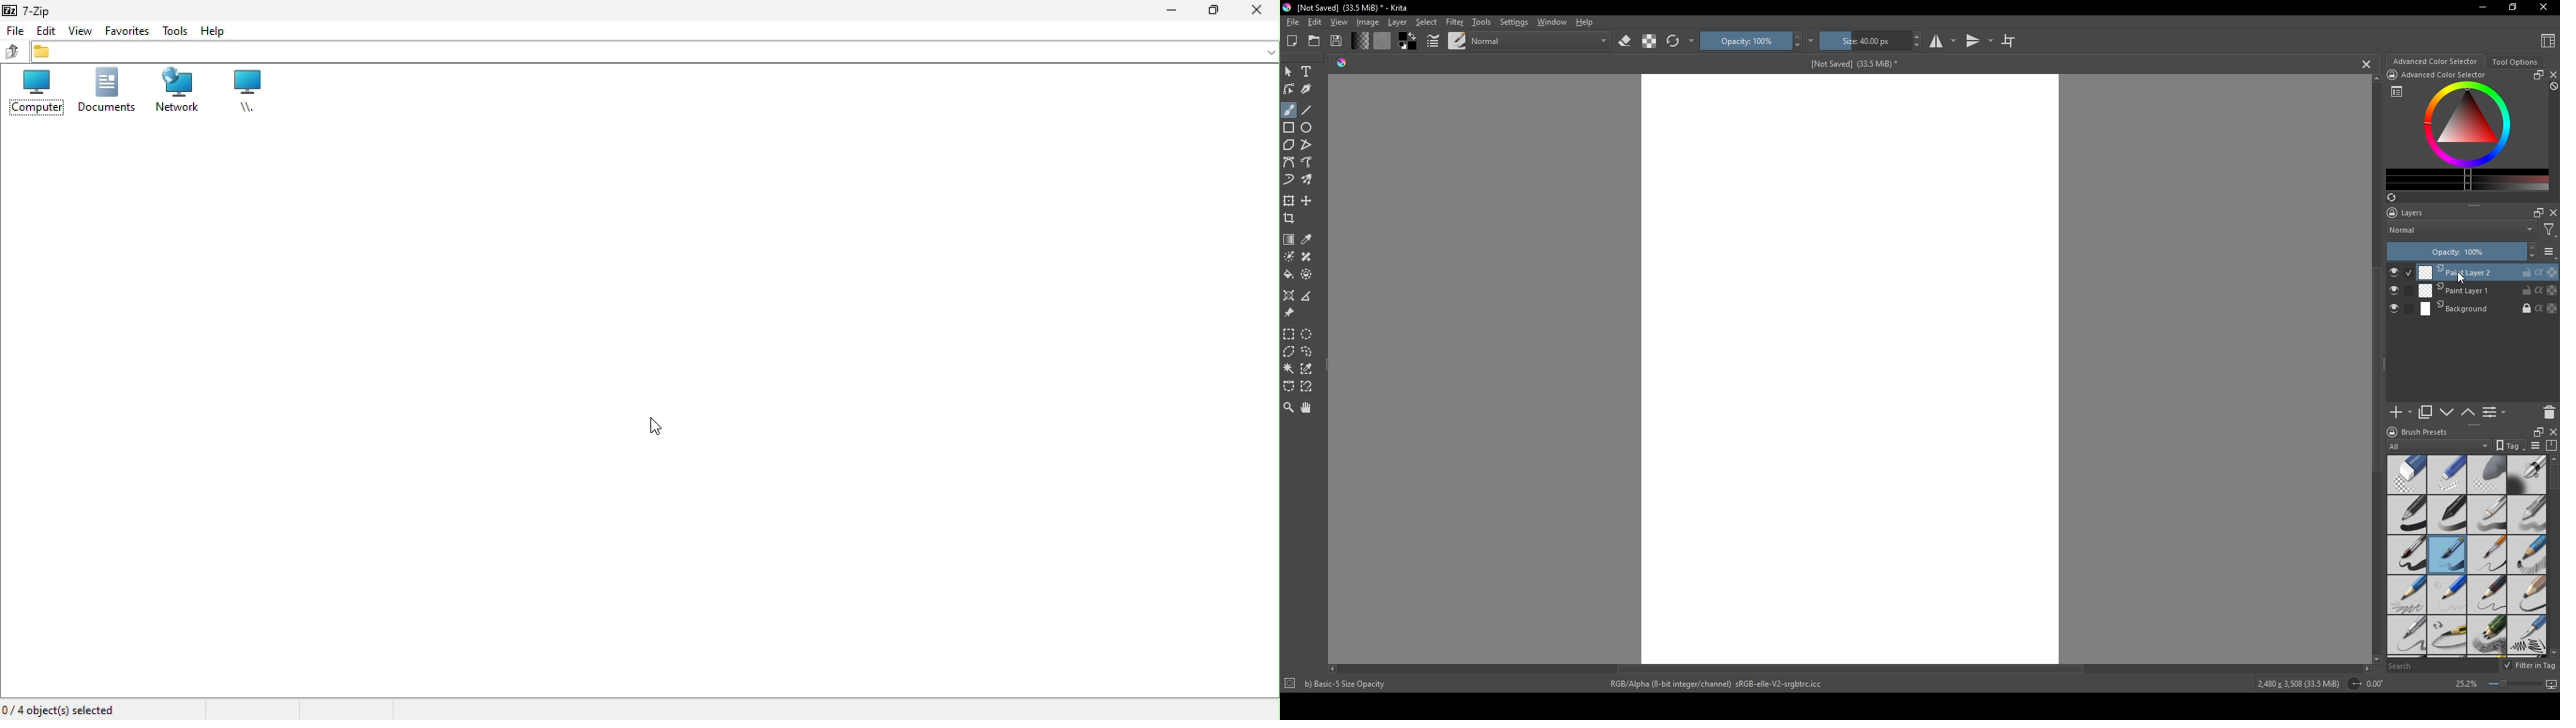 The height and width of the screenshot is (728, 2576). What do you see at coordinates (2531, 247) in the screenshot?
I see `increase` at bounding box center [2531, 247].